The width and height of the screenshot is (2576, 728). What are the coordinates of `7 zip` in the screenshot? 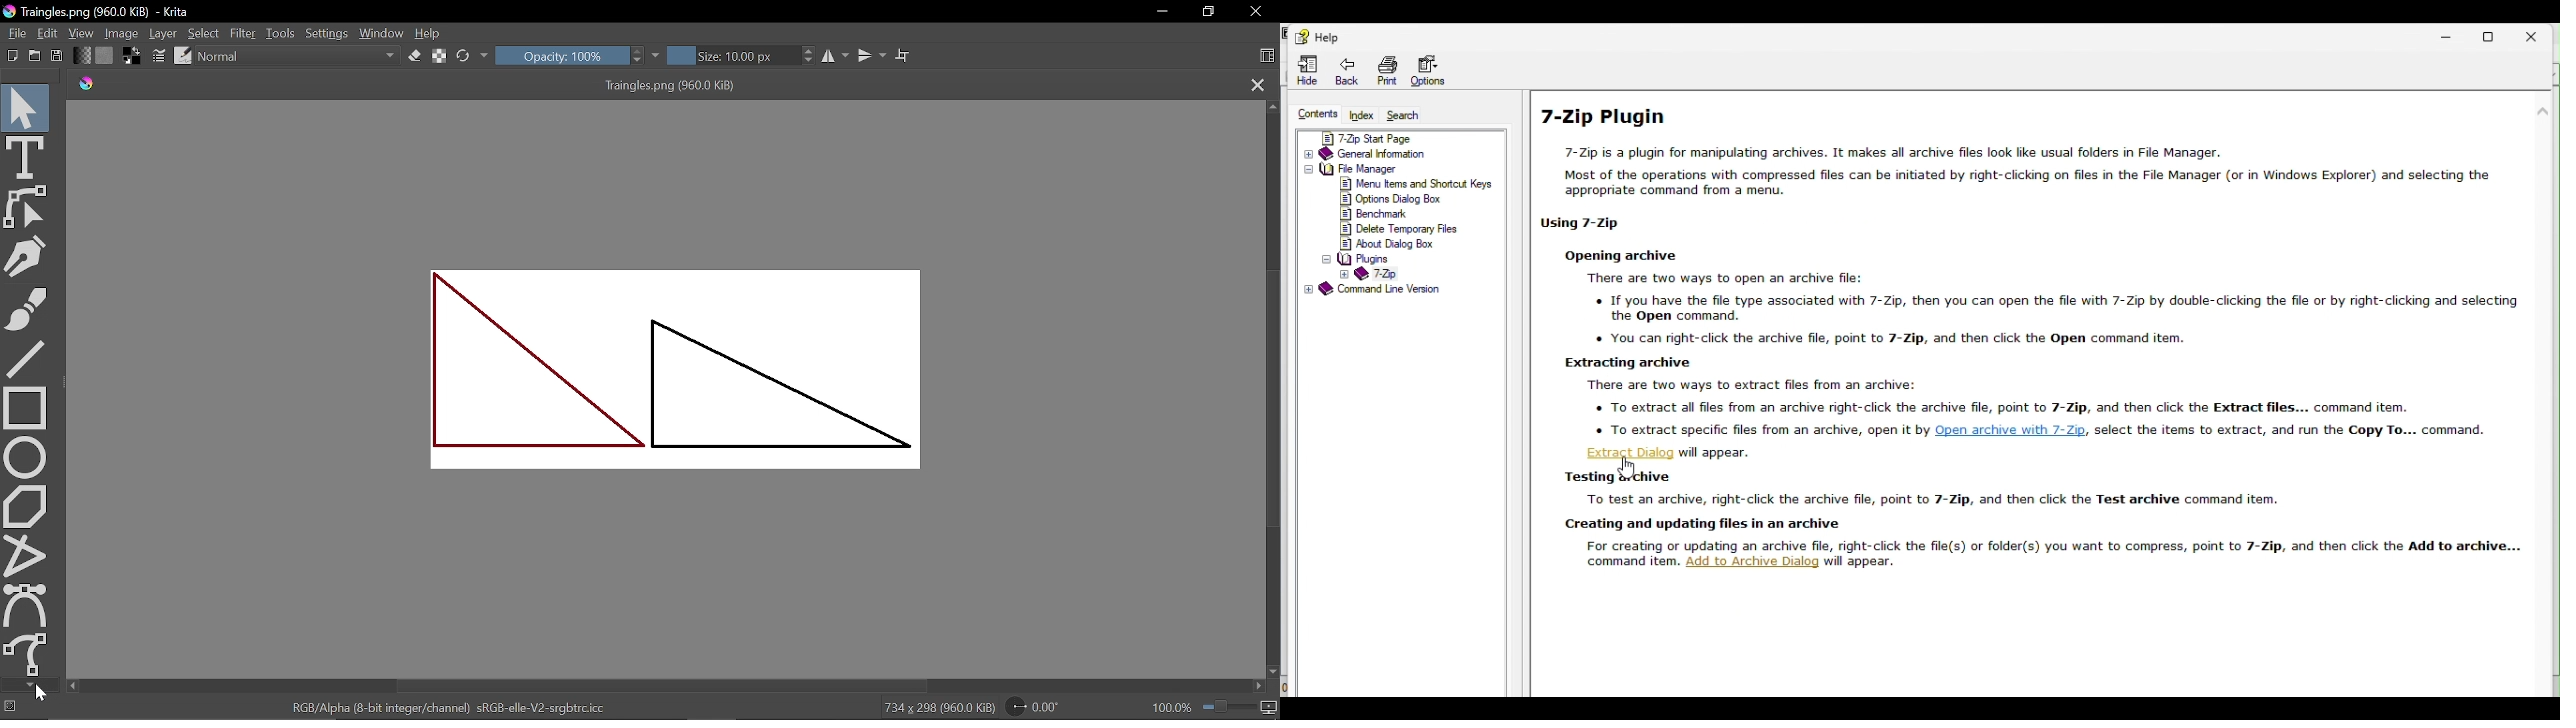 It's located at (1408, 273).